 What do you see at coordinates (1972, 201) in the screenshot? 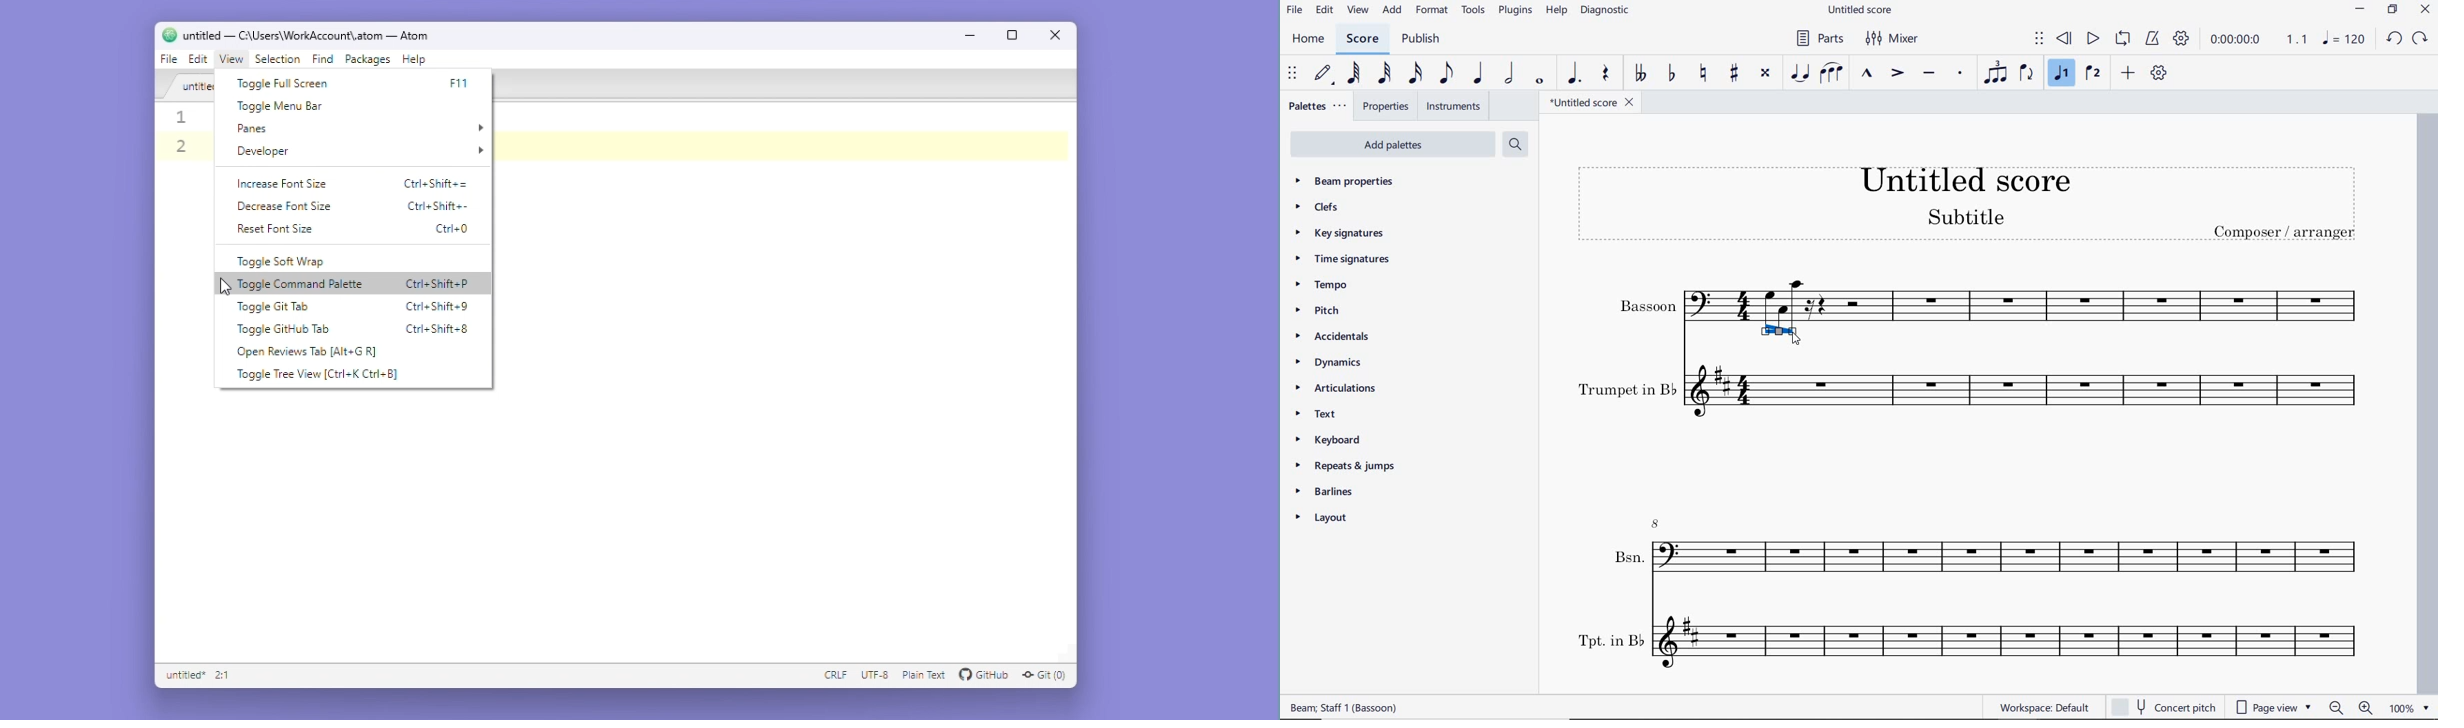
I see `title` at bounding box center [1972, 201].